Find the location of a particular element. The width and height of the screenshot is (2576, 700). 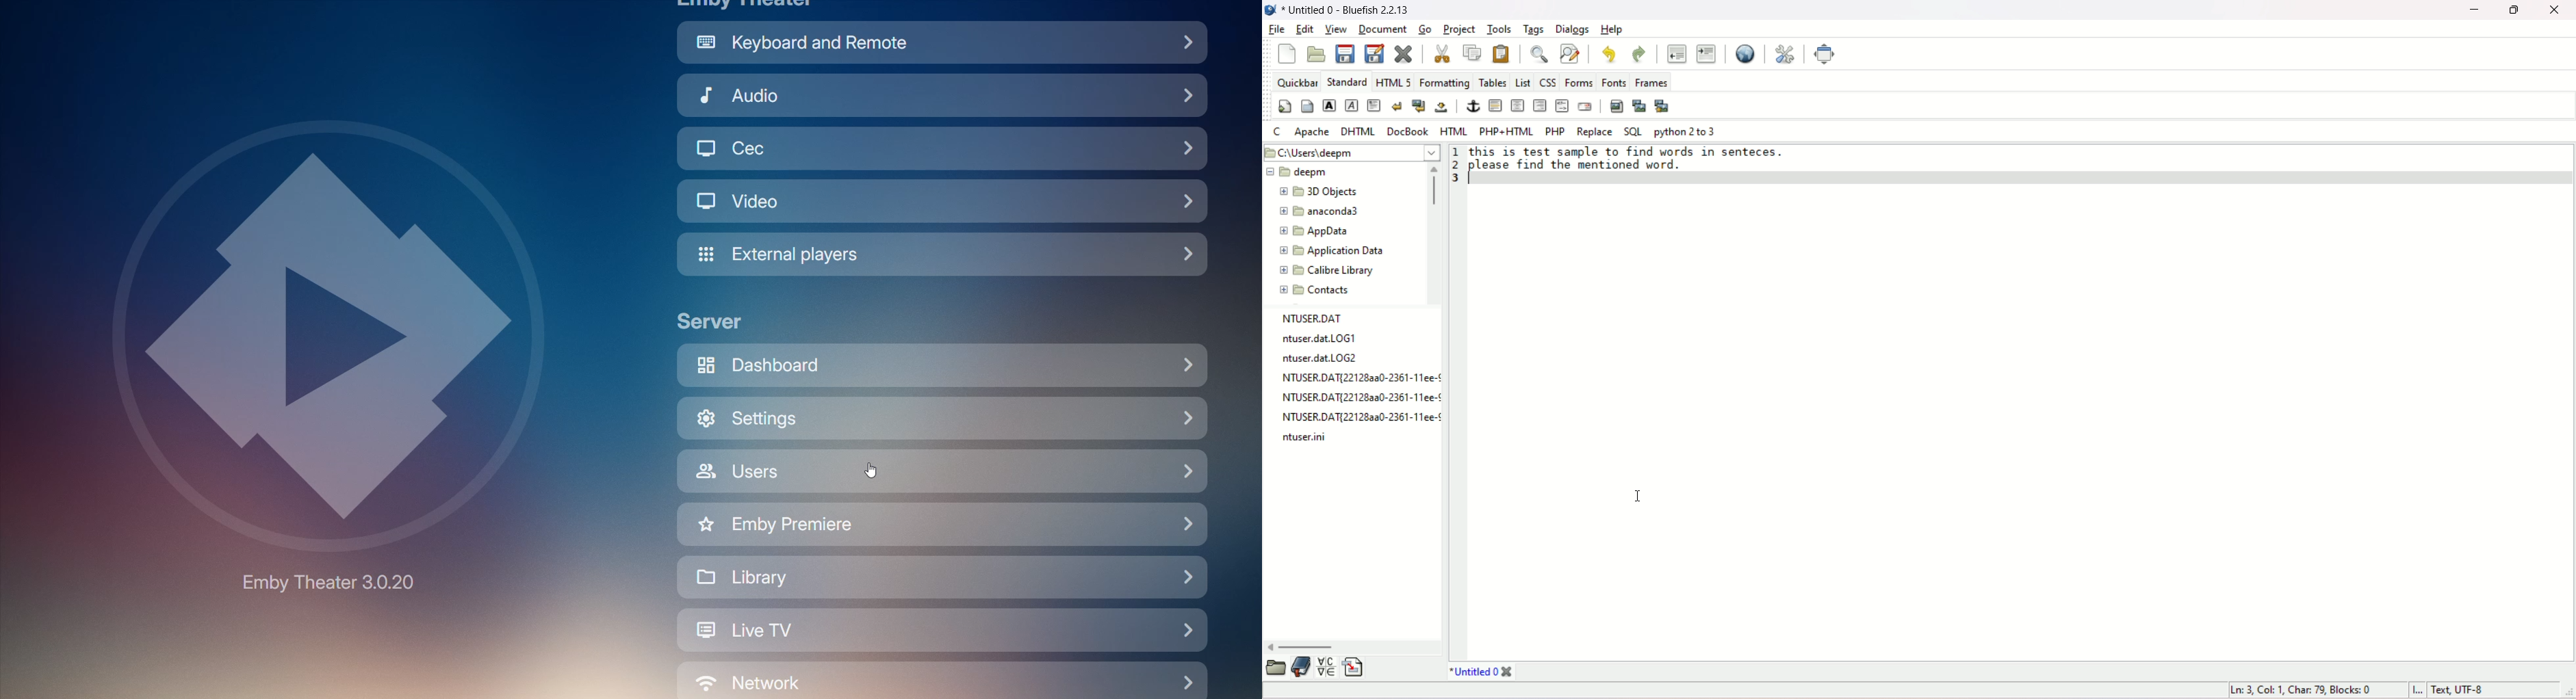

* Untitled 0 - Bluefish 2.2.13 is located at coordinates (1349, 10).